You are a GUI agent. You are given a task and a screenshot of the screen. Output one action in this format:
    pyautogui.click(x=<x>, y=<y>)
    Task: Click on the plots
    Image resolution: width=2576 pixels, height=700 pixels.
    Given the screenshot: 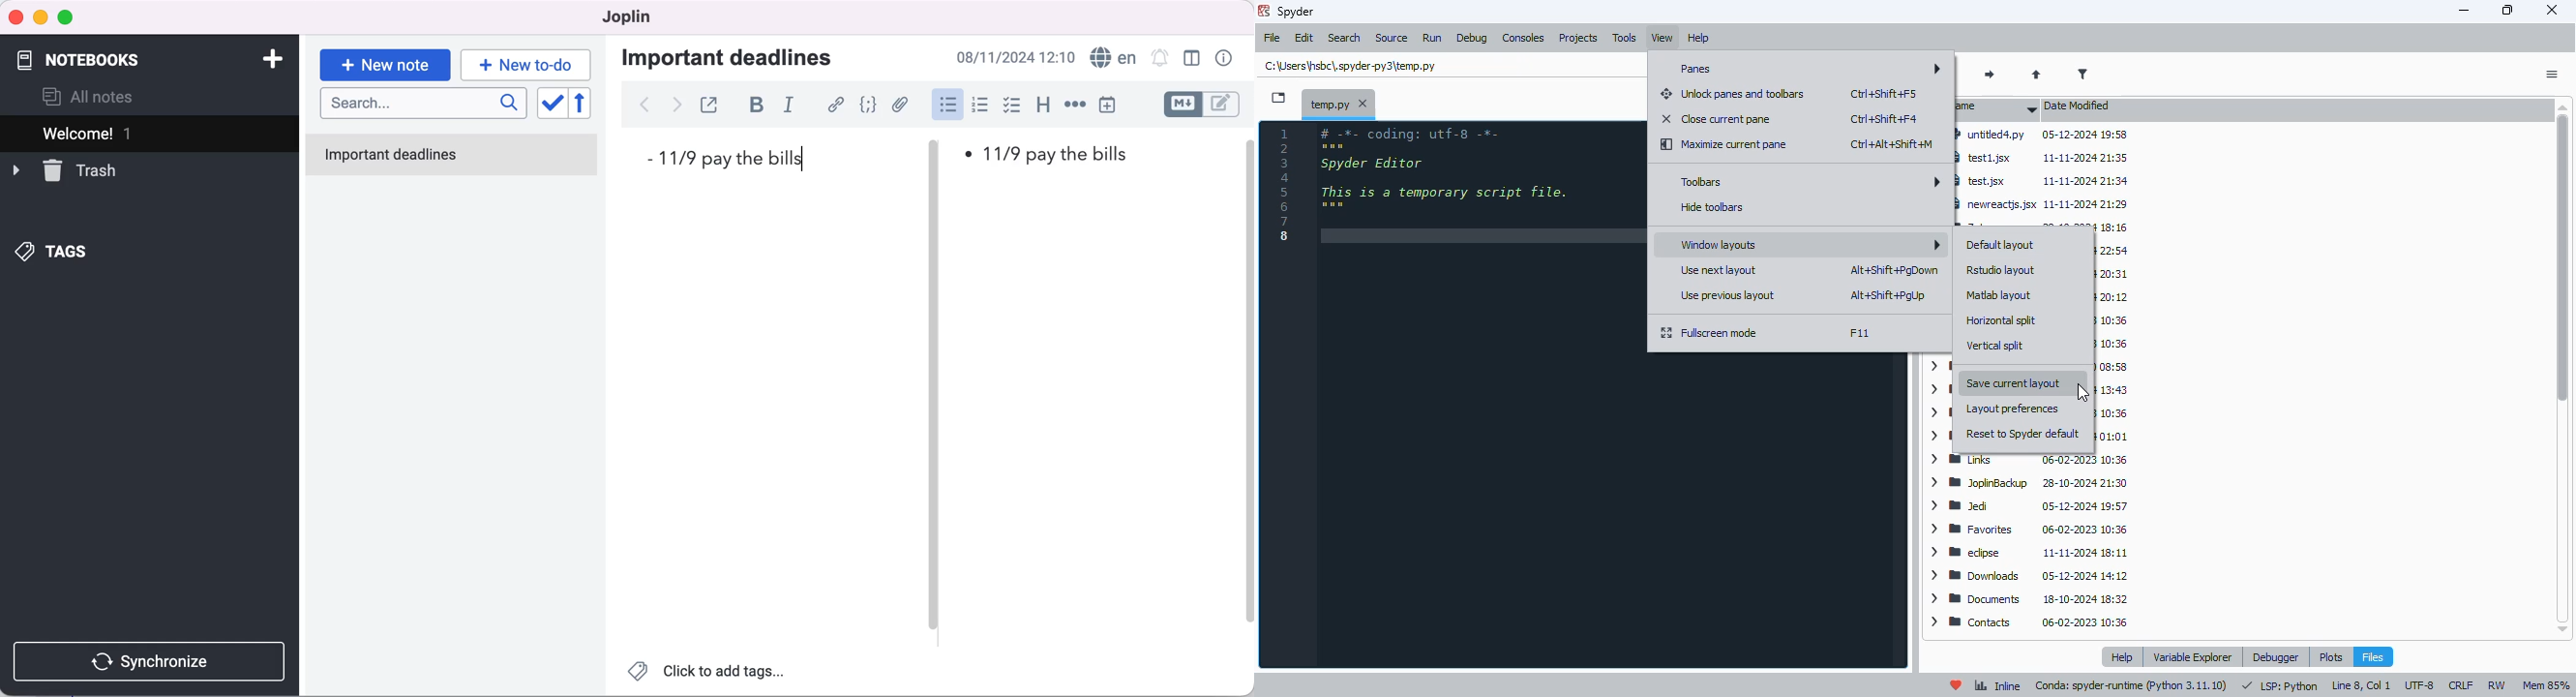 What is the action you would take?
    pyautogui.click(x=2331, y=655)
    